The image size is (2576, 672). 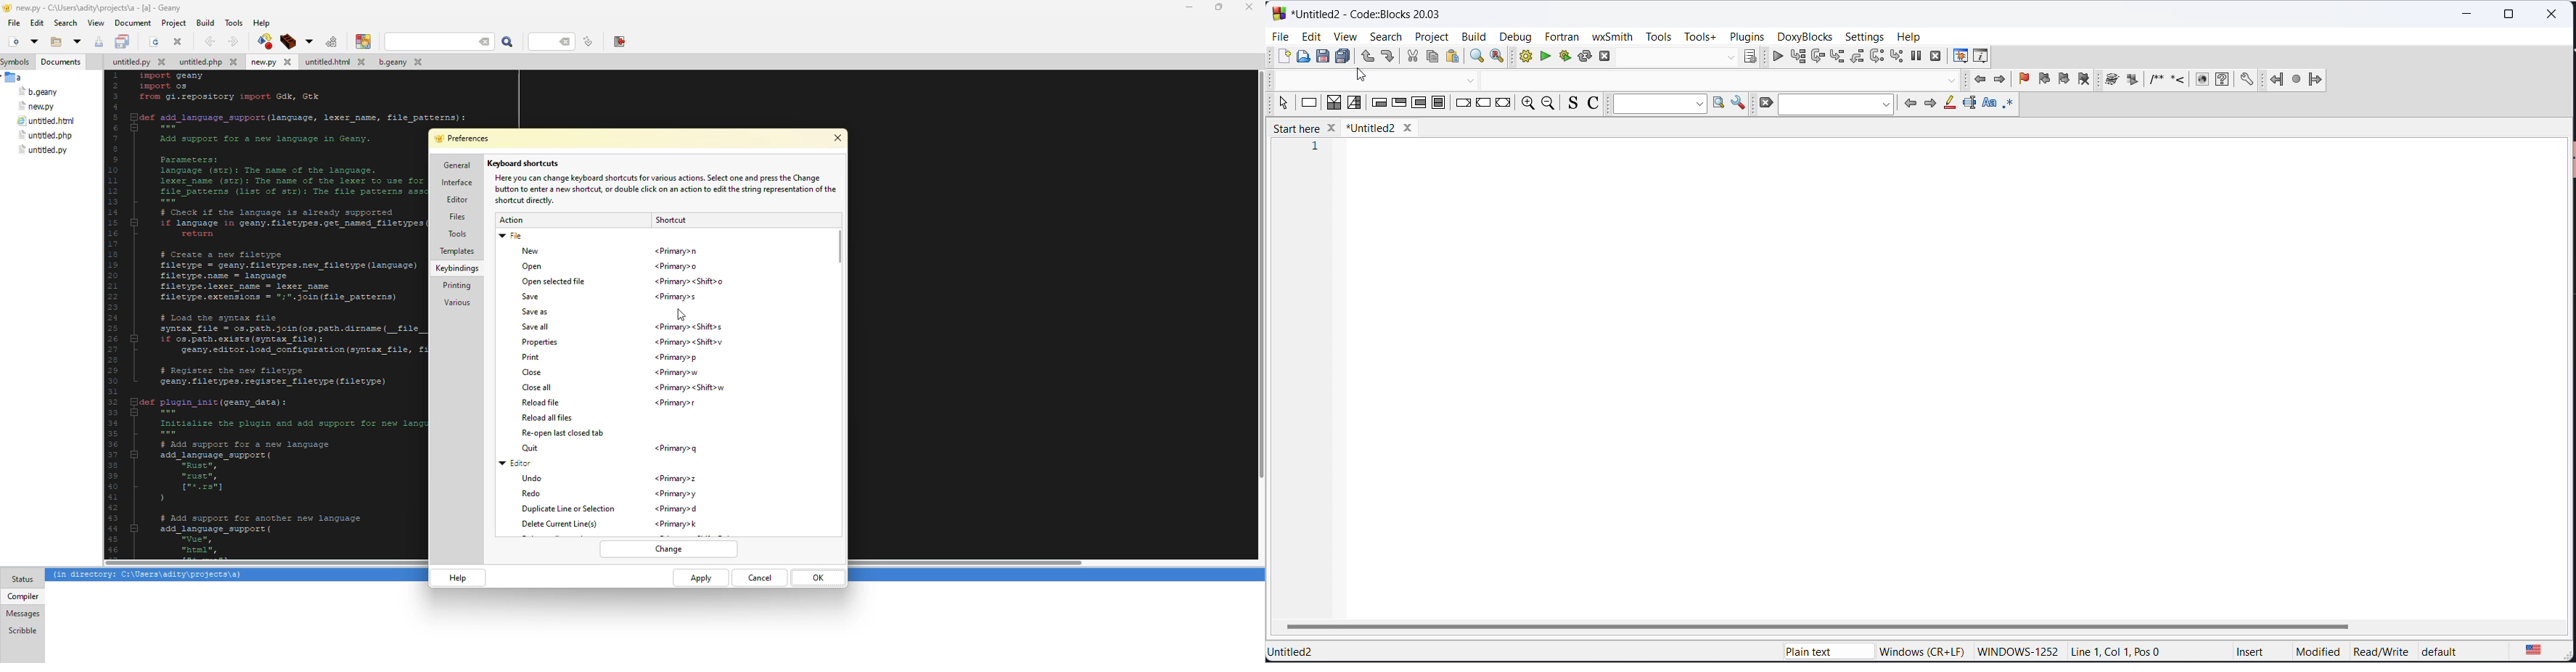 What do you see at coordinates (1549, 104) in the screenshot?
I see `zoom out` at bounding box center [1549, 104].